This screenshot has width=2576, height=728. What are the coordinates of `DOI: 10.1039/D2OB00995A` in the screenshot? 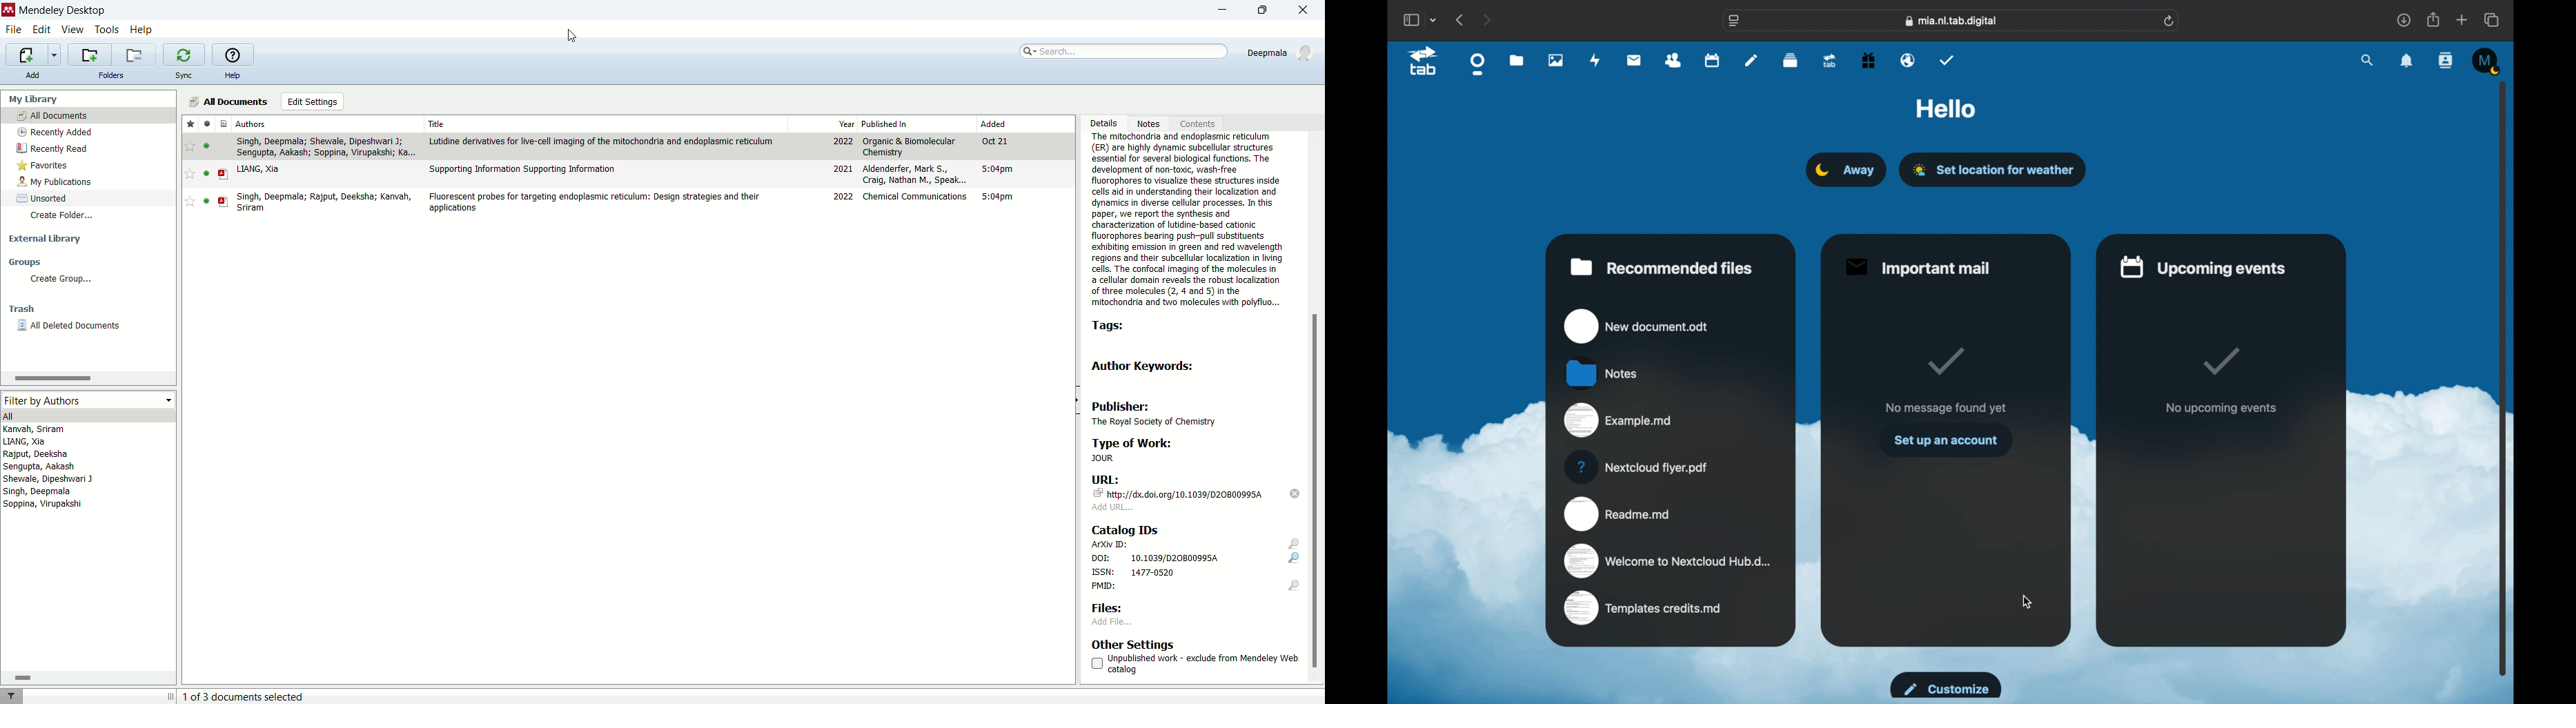 It's located at (1194, 558).